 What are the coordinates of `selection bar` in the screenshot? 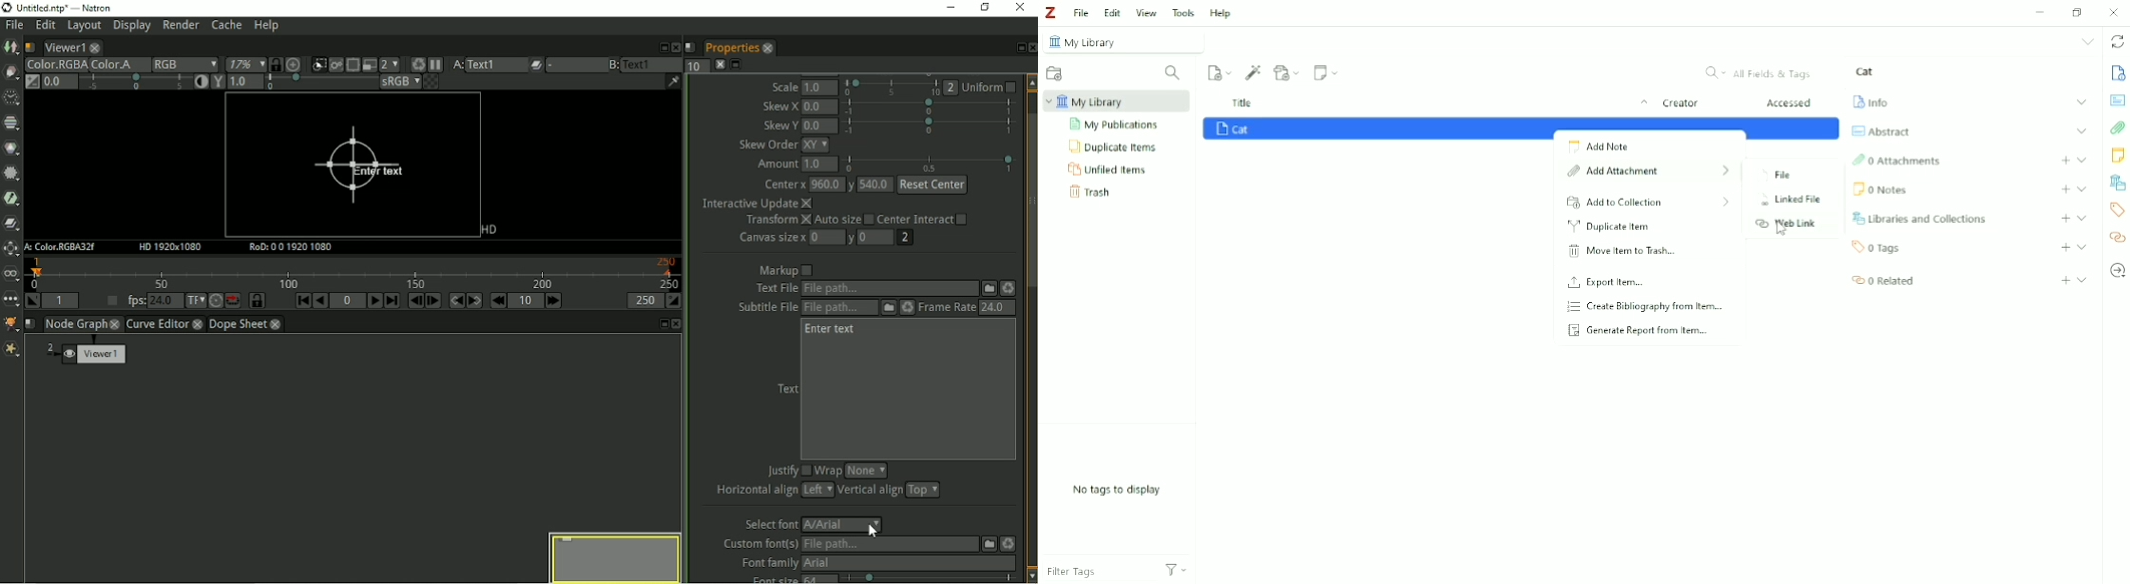 It's located at (932, 578).